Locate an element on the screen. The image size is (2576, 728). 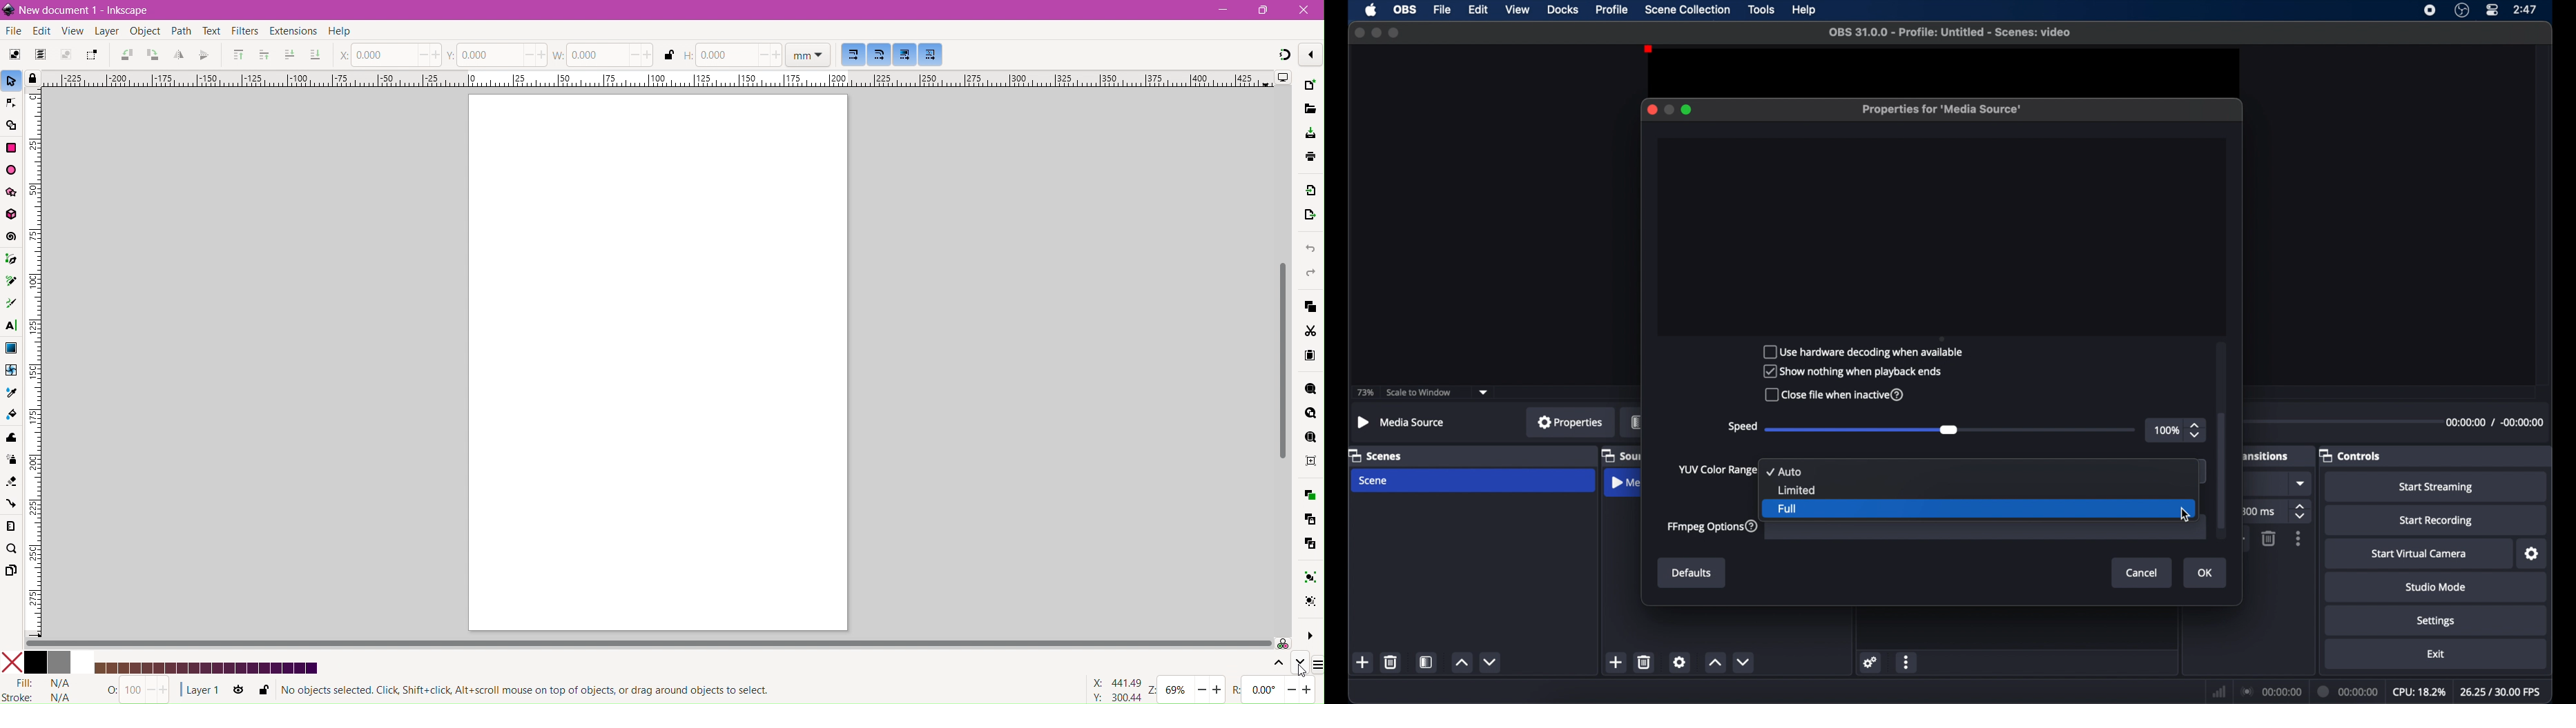
Deselect is located at coordinates (66, 55).